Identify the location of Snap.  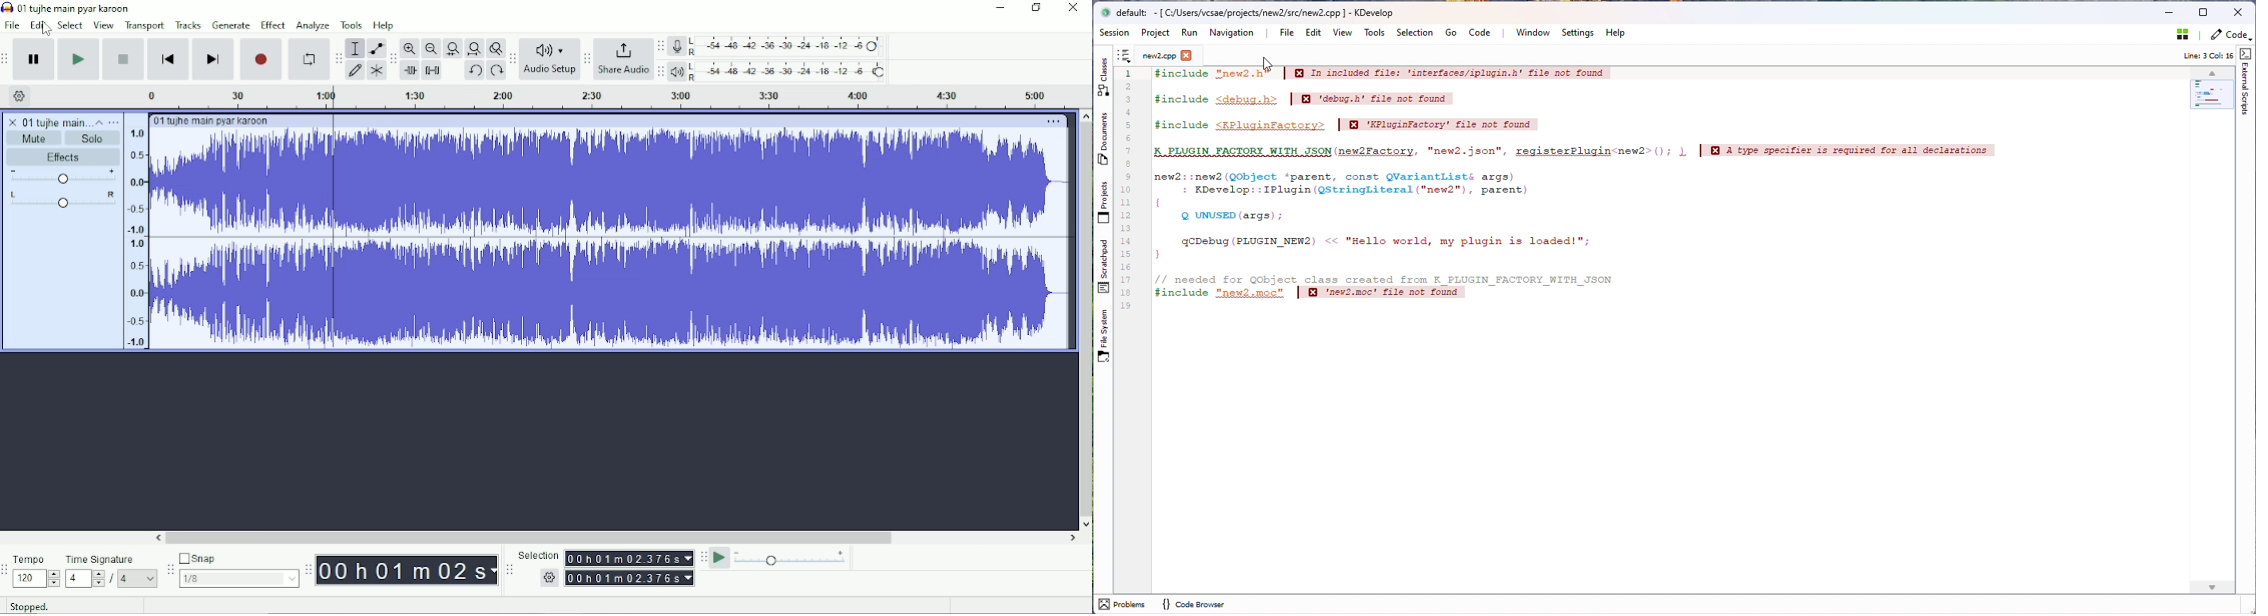
(238, 569).